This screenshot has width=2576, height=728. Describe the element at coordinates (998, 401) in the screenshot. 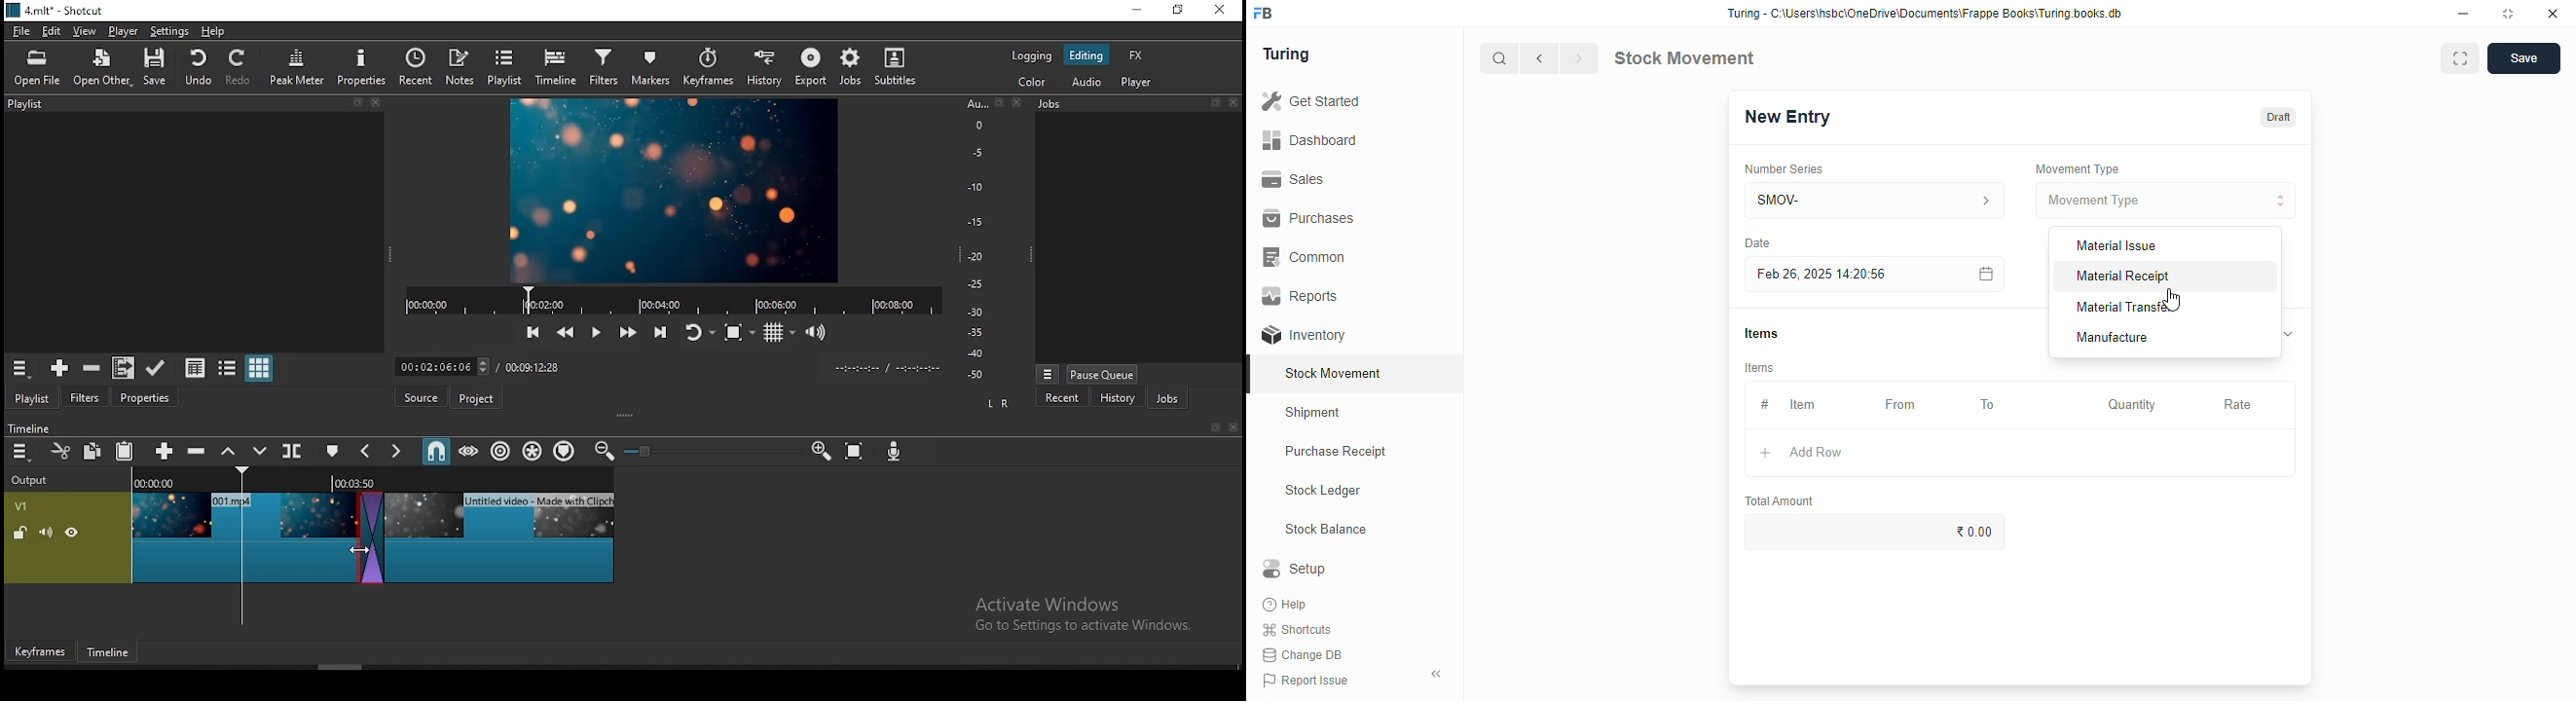

I see `L R` at that location.